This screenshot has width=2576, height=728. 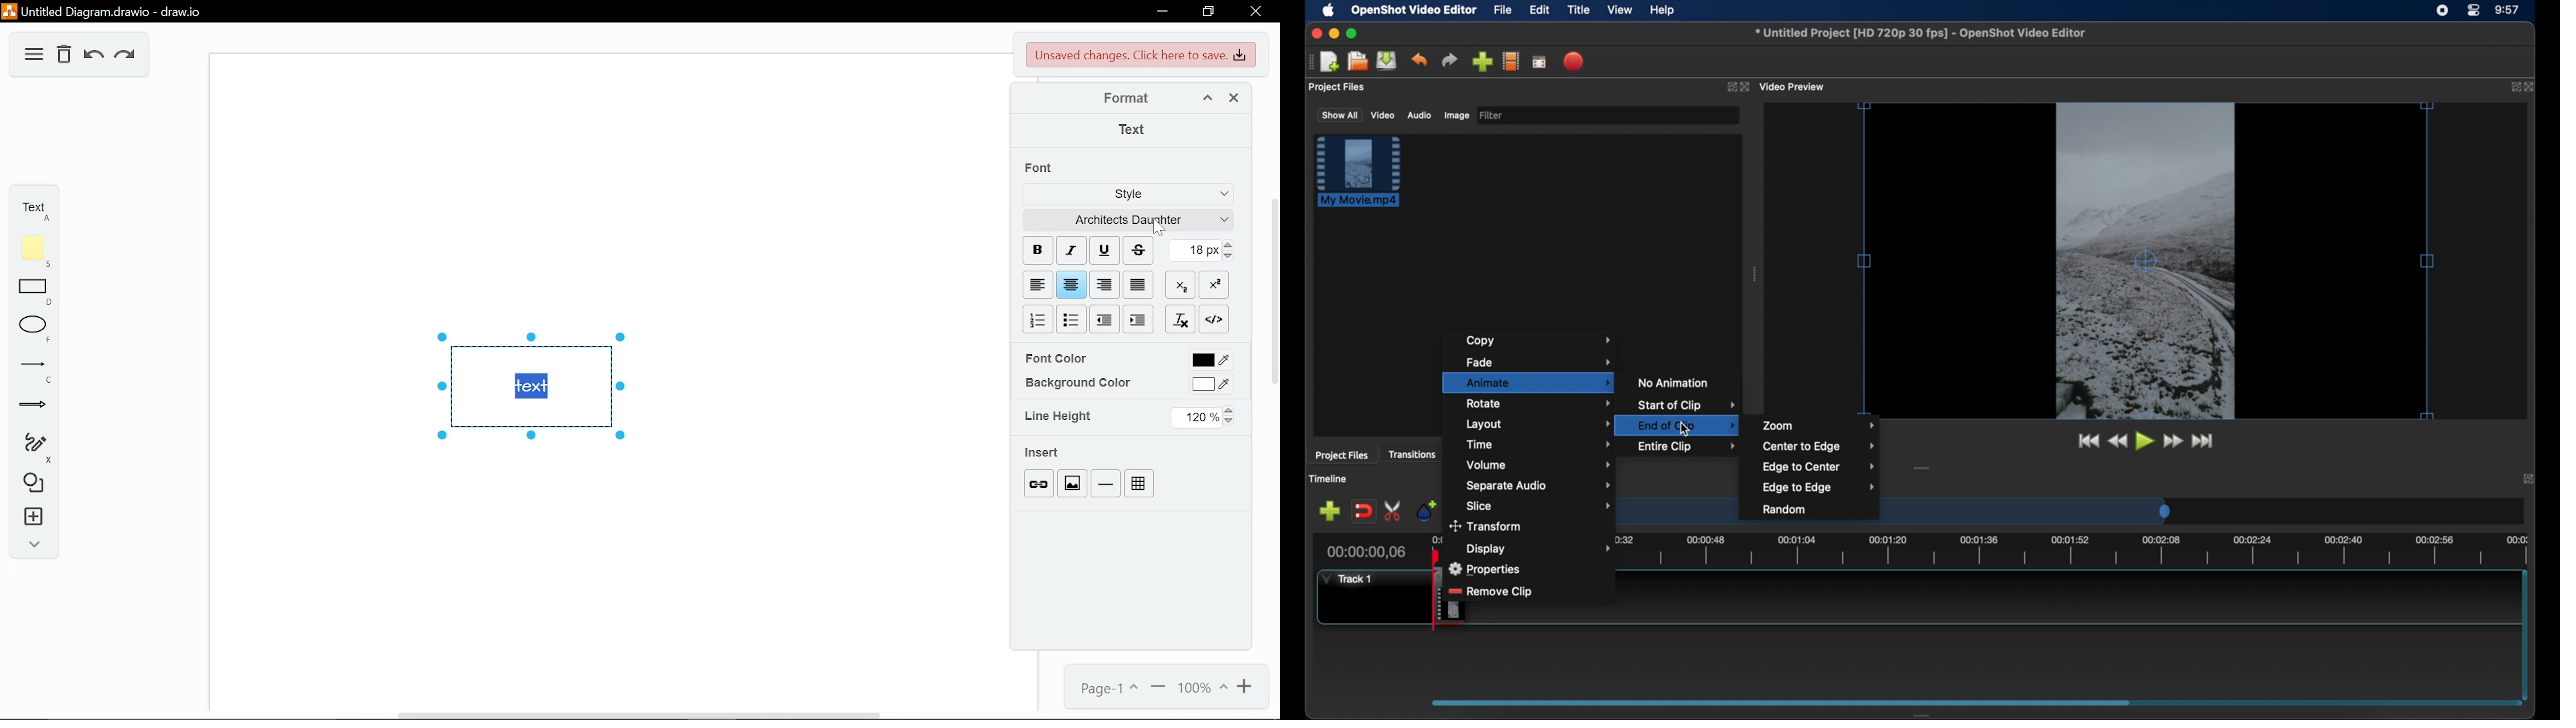 I want to click on change font size, so click(x=1203, y=251).